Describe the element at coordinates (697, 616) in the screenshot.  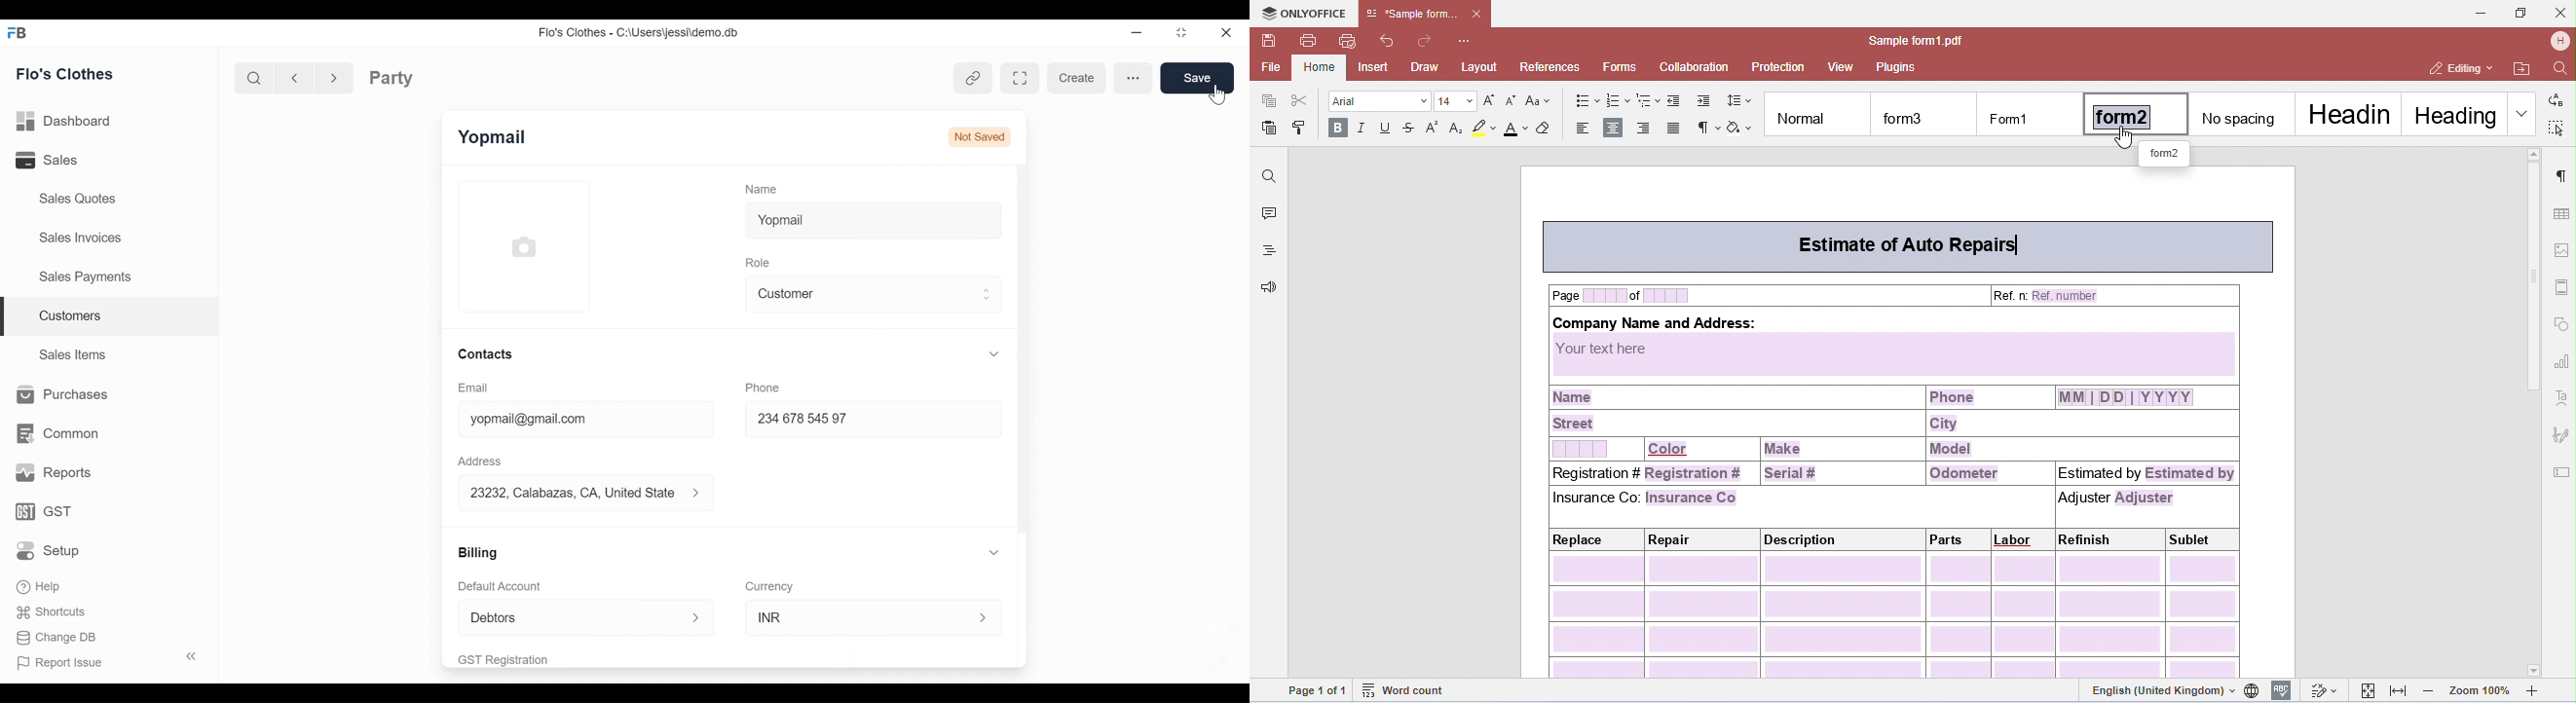
I see `Expand` at that location.